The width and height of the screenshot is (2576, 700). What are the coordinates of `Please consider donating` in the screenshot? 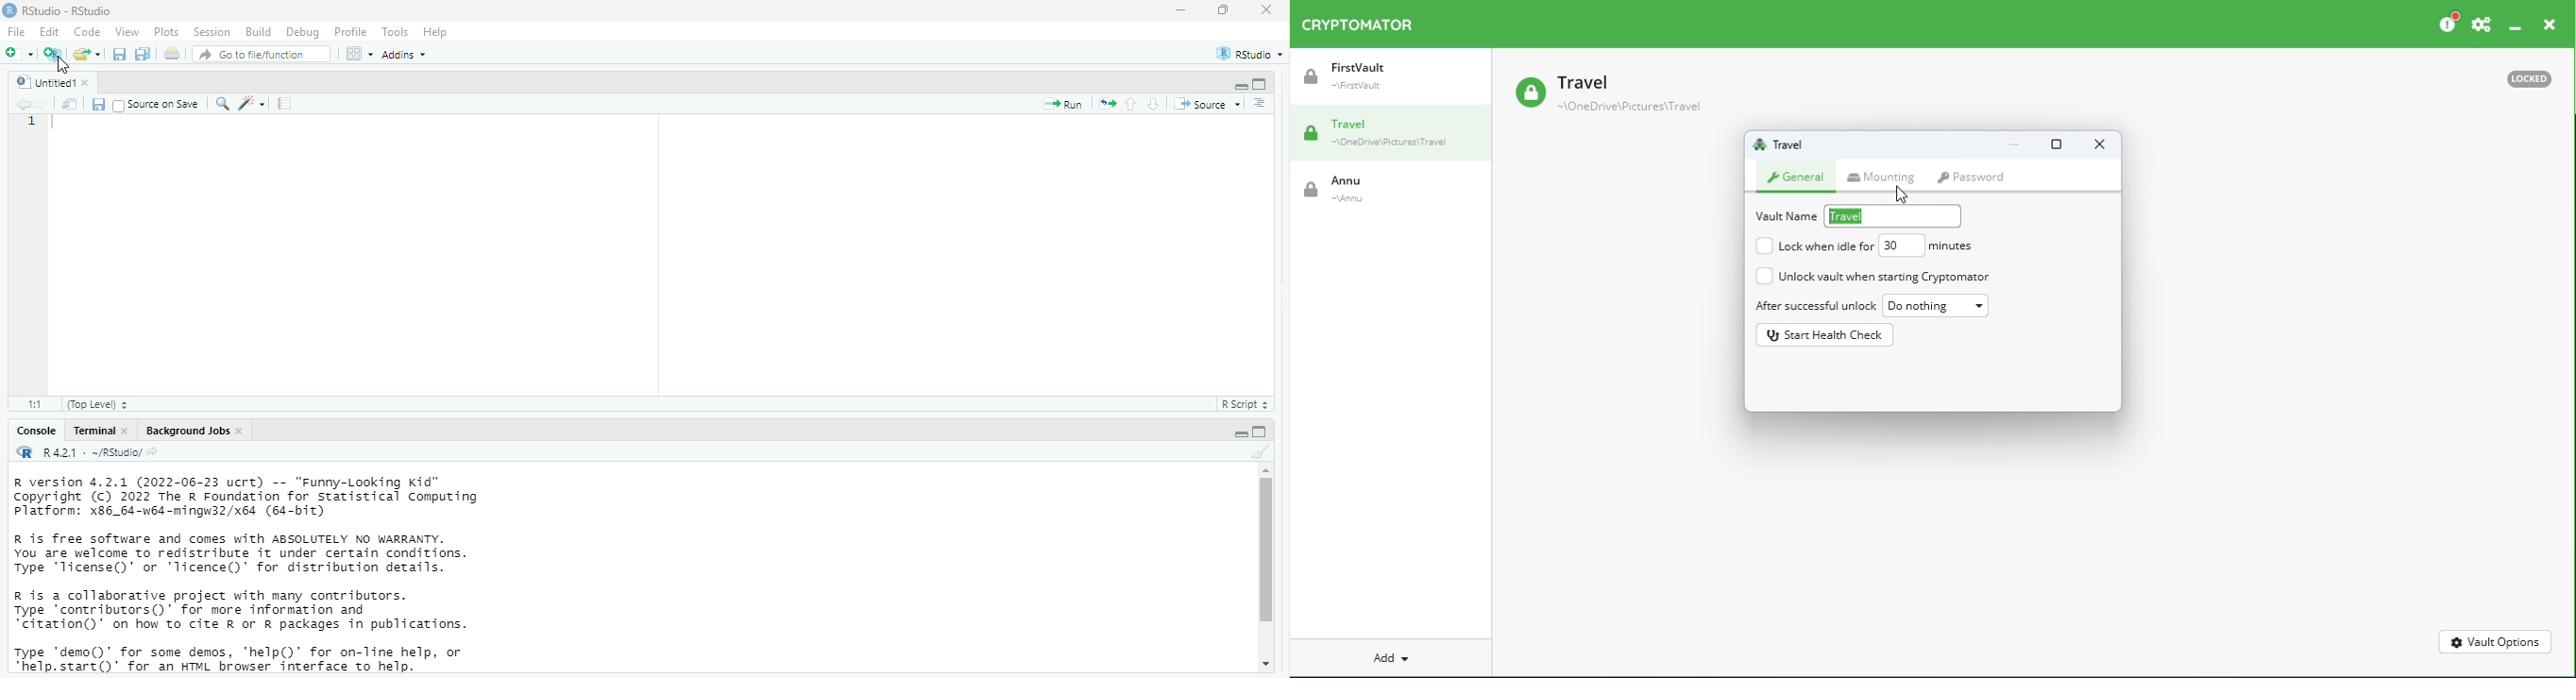 It's located at (2447, 22).